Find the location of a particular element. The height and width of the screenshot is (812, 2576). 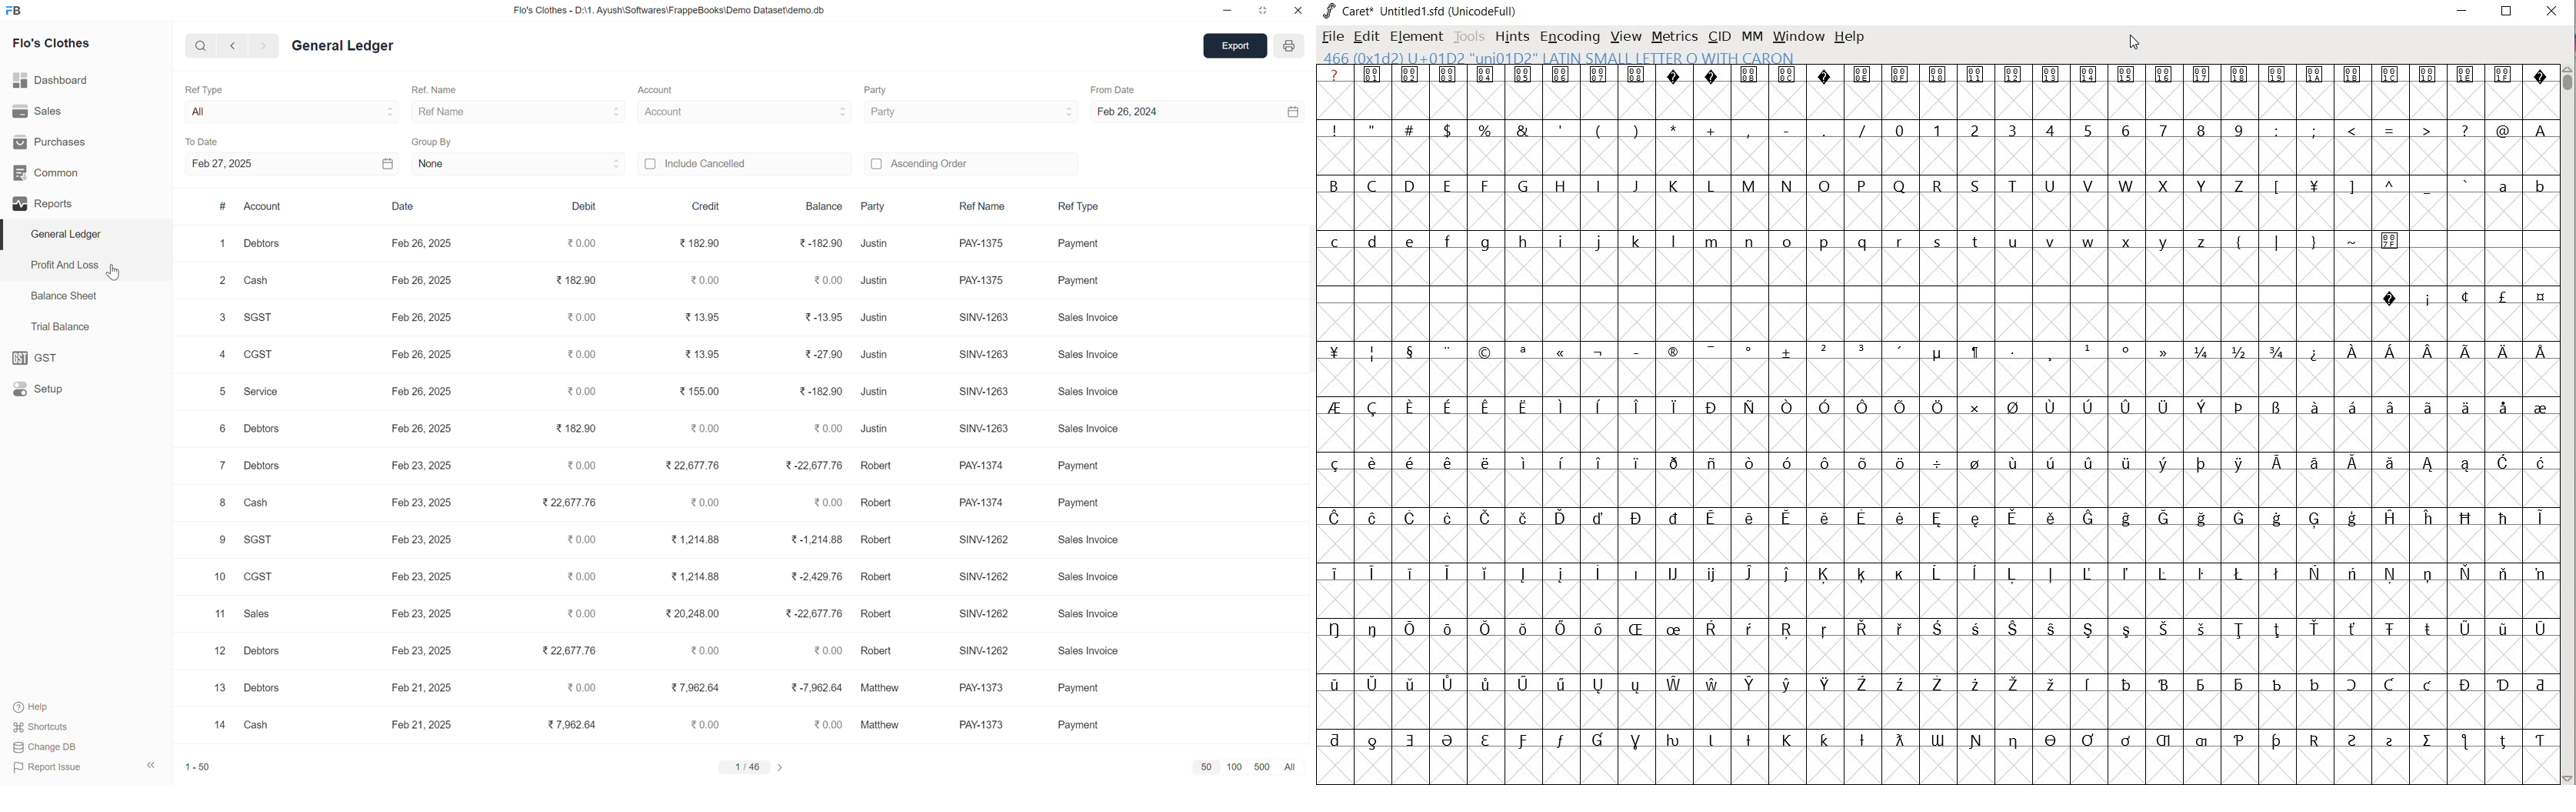

₹182.90 is located at coordinates (697, 243).